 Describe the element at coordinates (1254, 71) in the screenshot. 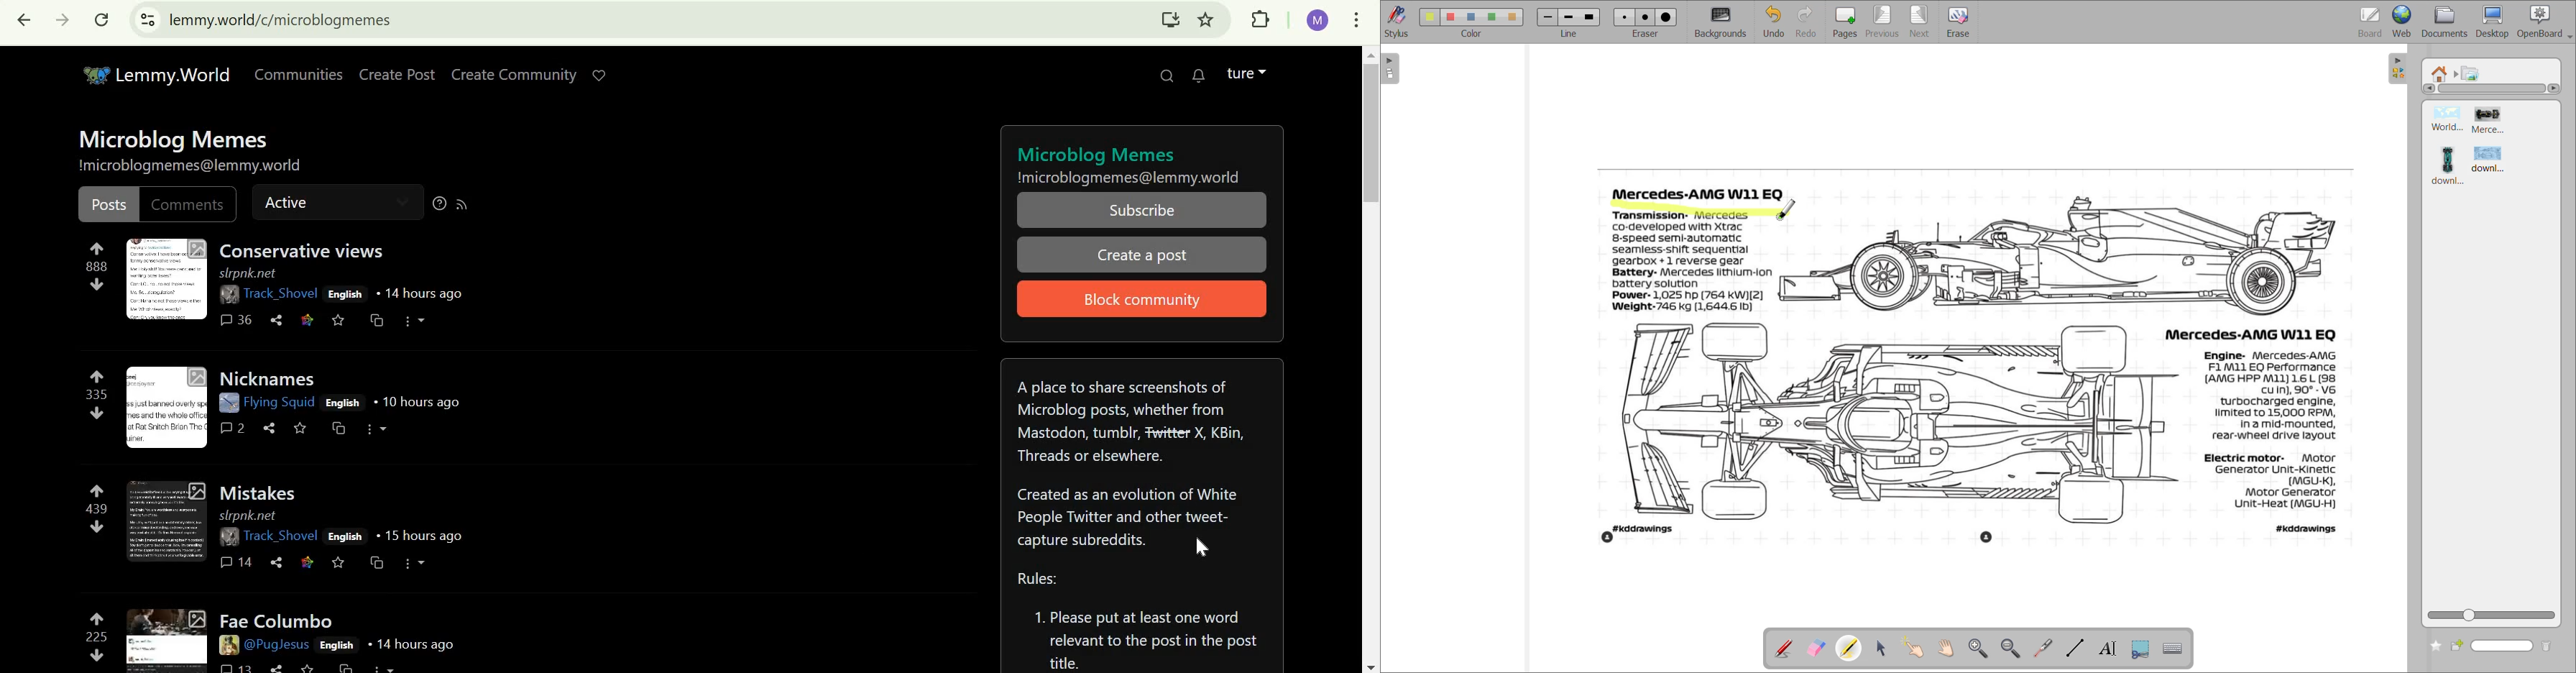

I see `ture ` at that location.